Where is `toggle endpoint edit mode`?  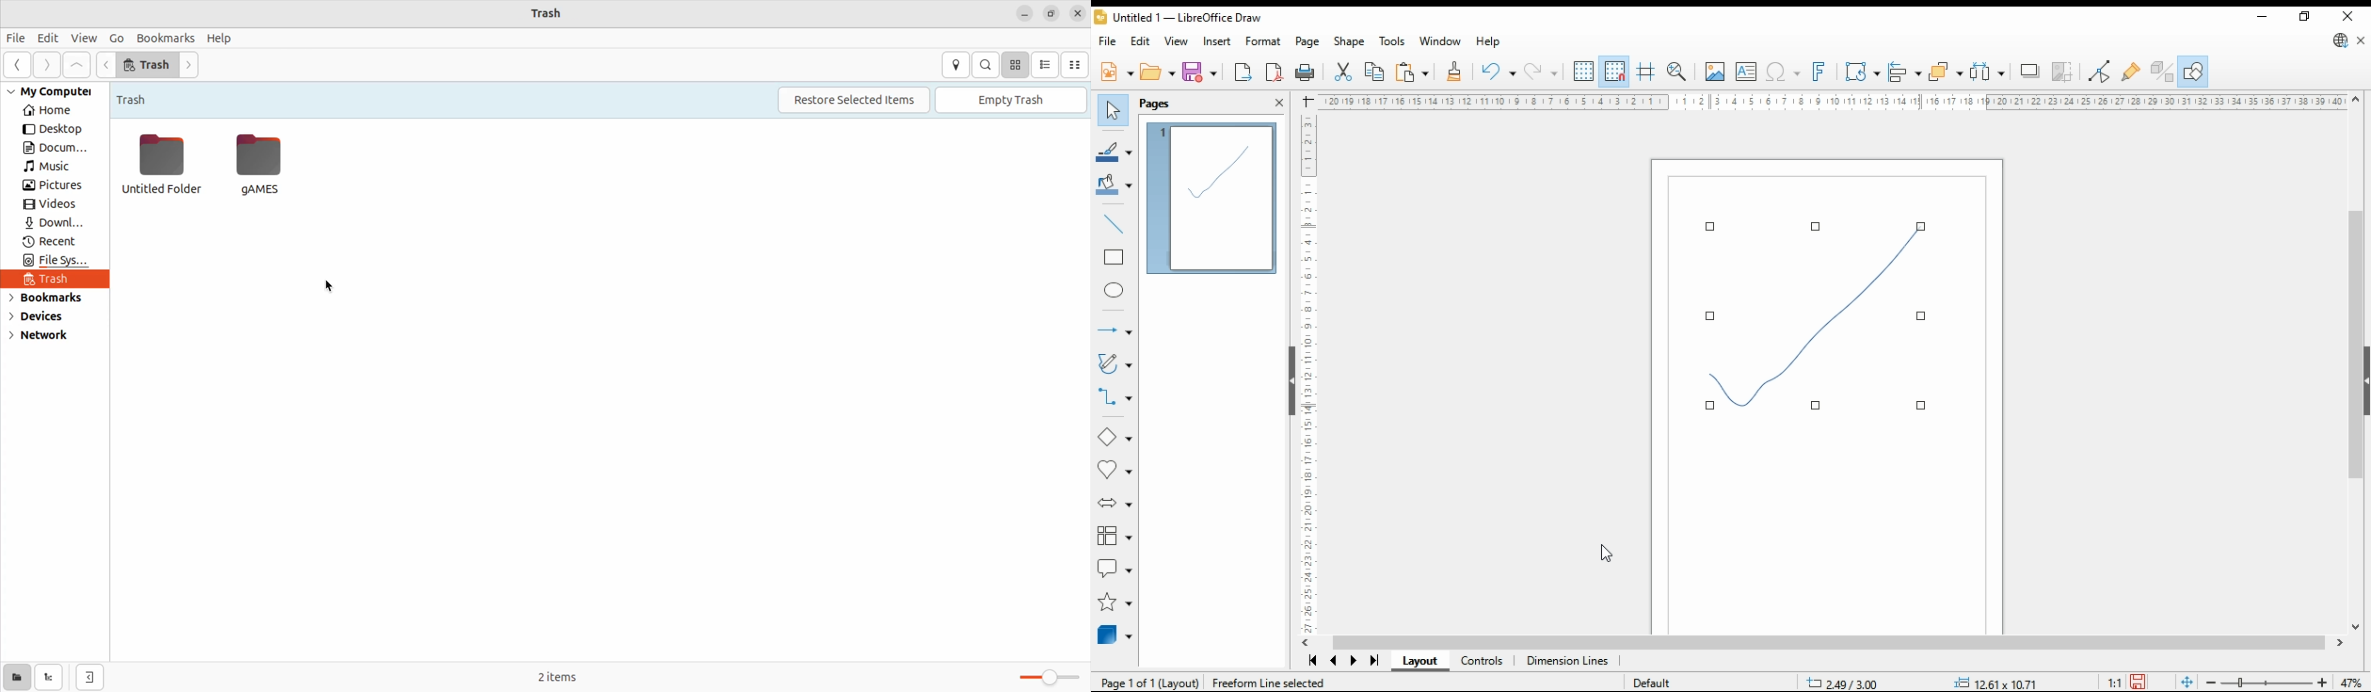
toggle endpoint edit mode is located at coordinates (2100, 72).